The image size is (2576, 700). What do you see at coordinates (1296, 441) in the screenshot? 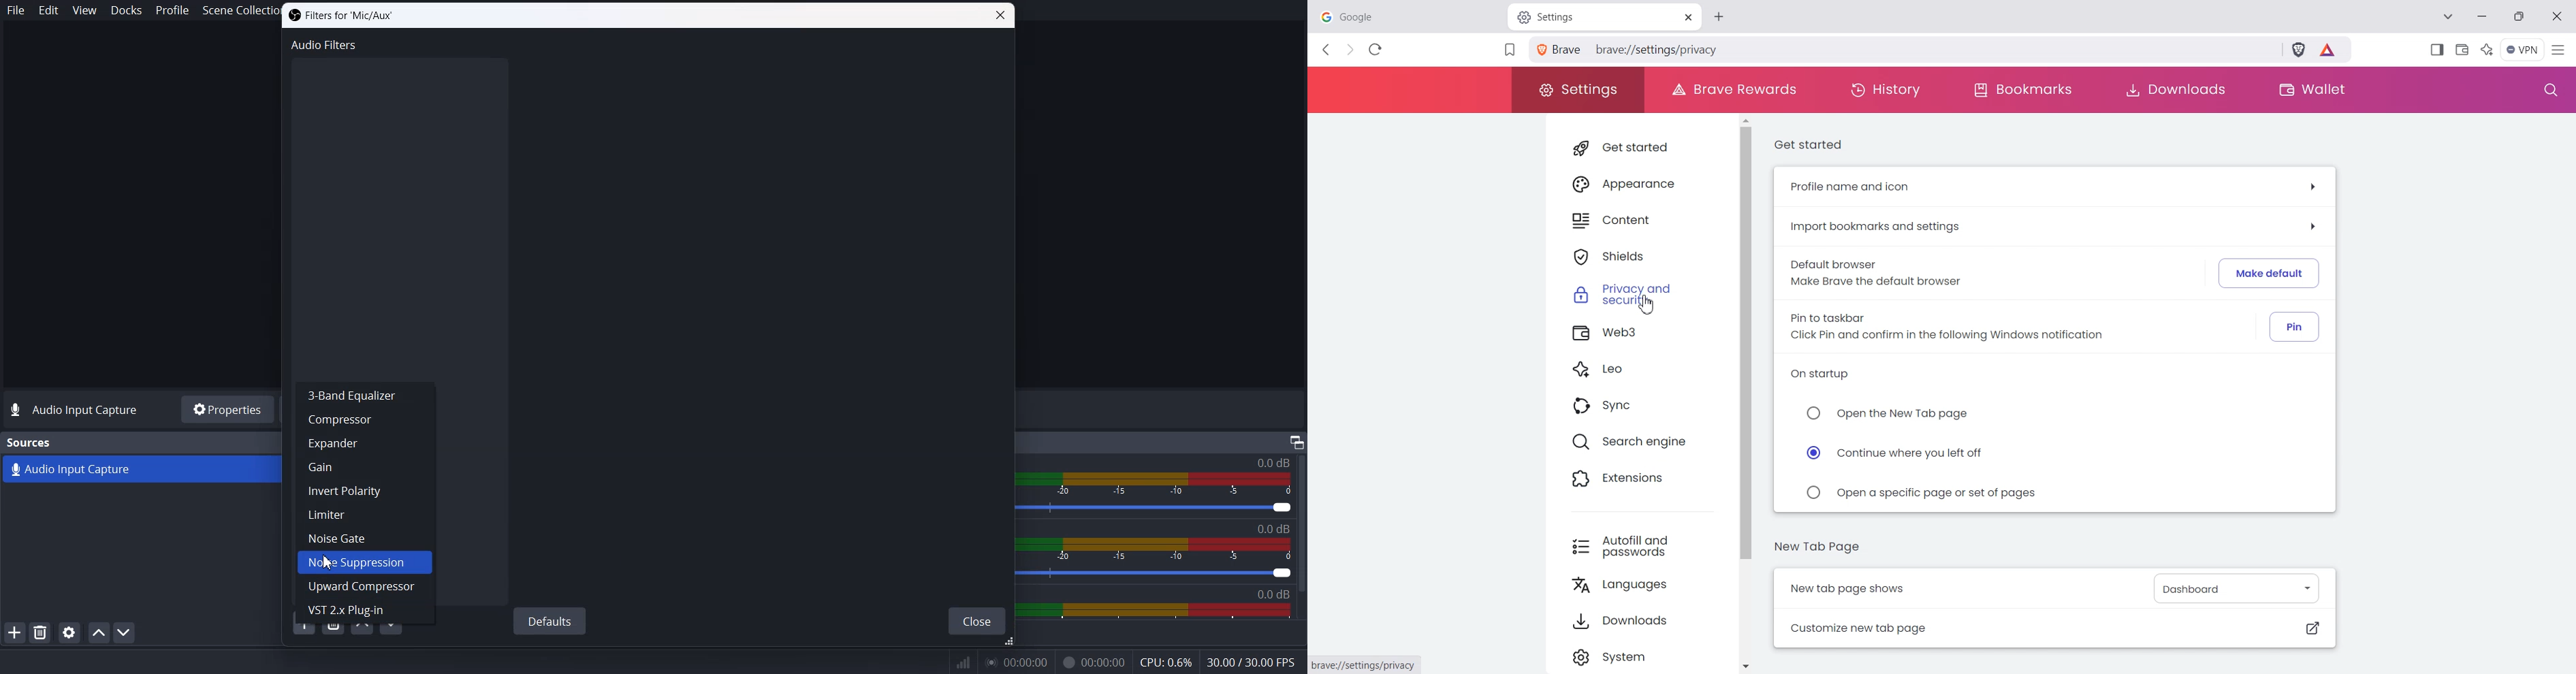
I see `` at bounding box center [1296, 441].